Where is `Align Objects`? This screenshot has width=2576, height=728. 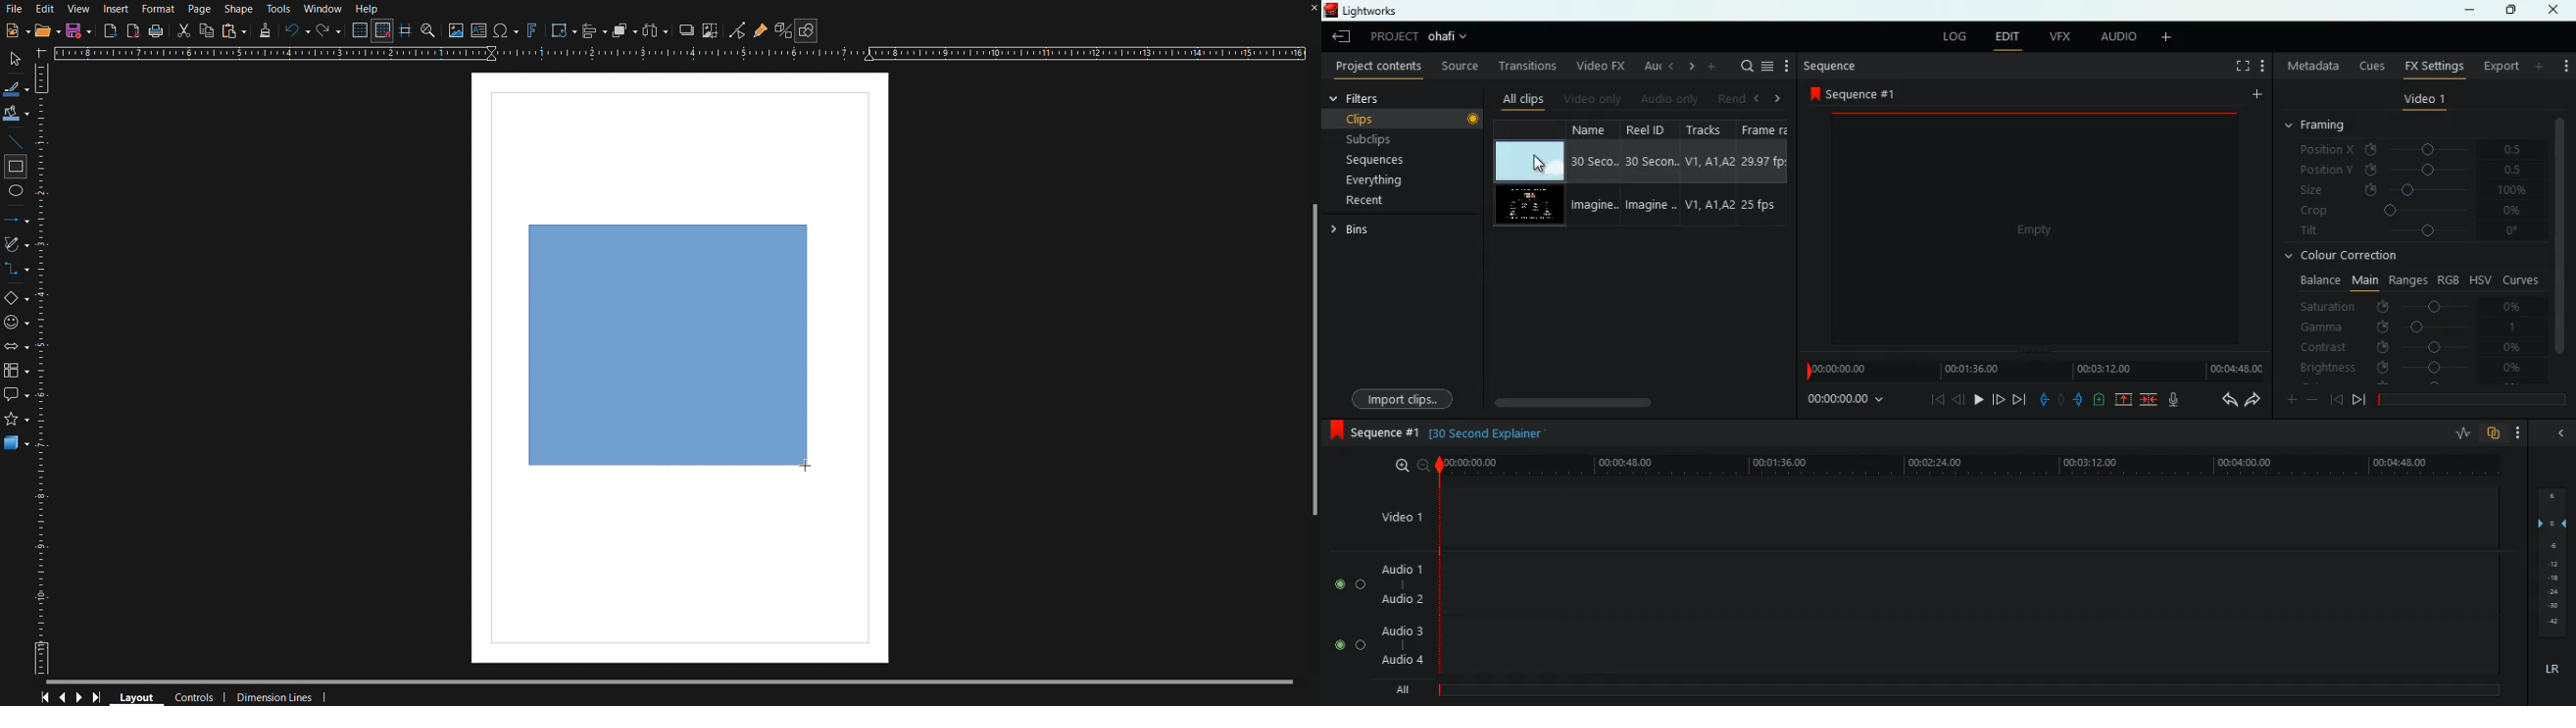
Align Objects is located at coordinates (595, 30).